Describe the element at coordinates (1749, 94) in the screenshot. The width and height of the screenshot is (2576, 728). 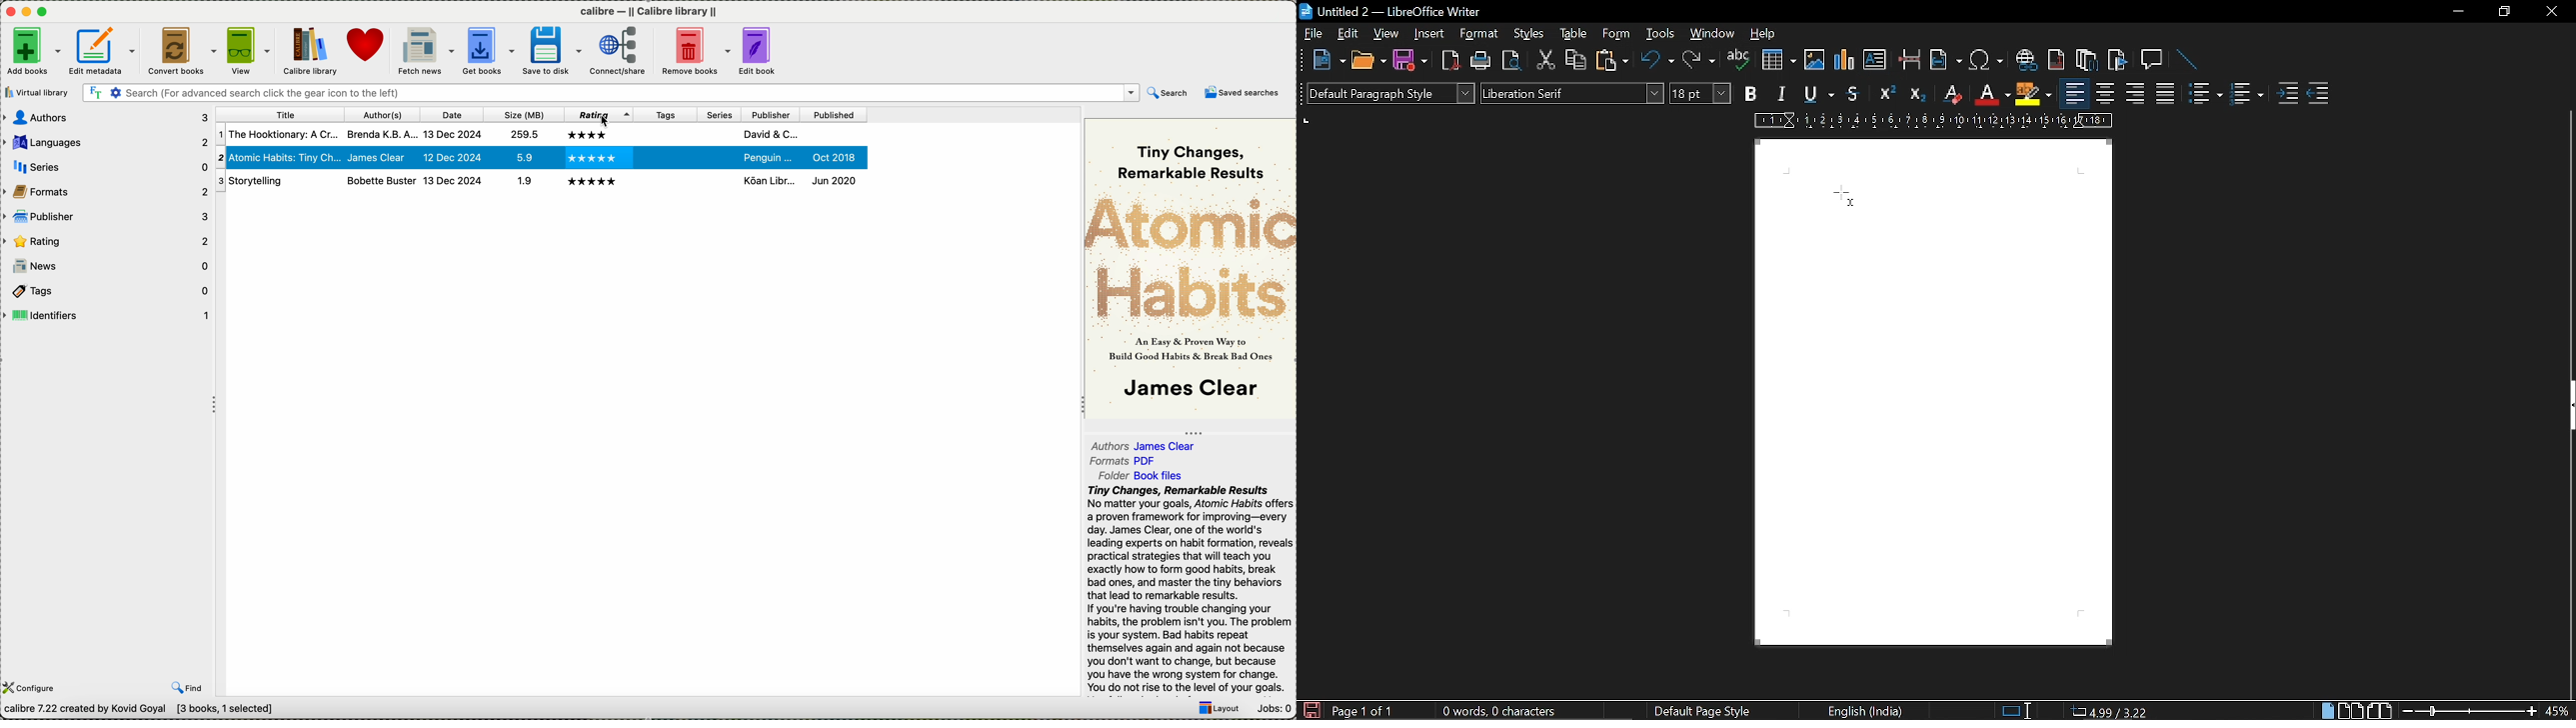
I see `bold` at that location.